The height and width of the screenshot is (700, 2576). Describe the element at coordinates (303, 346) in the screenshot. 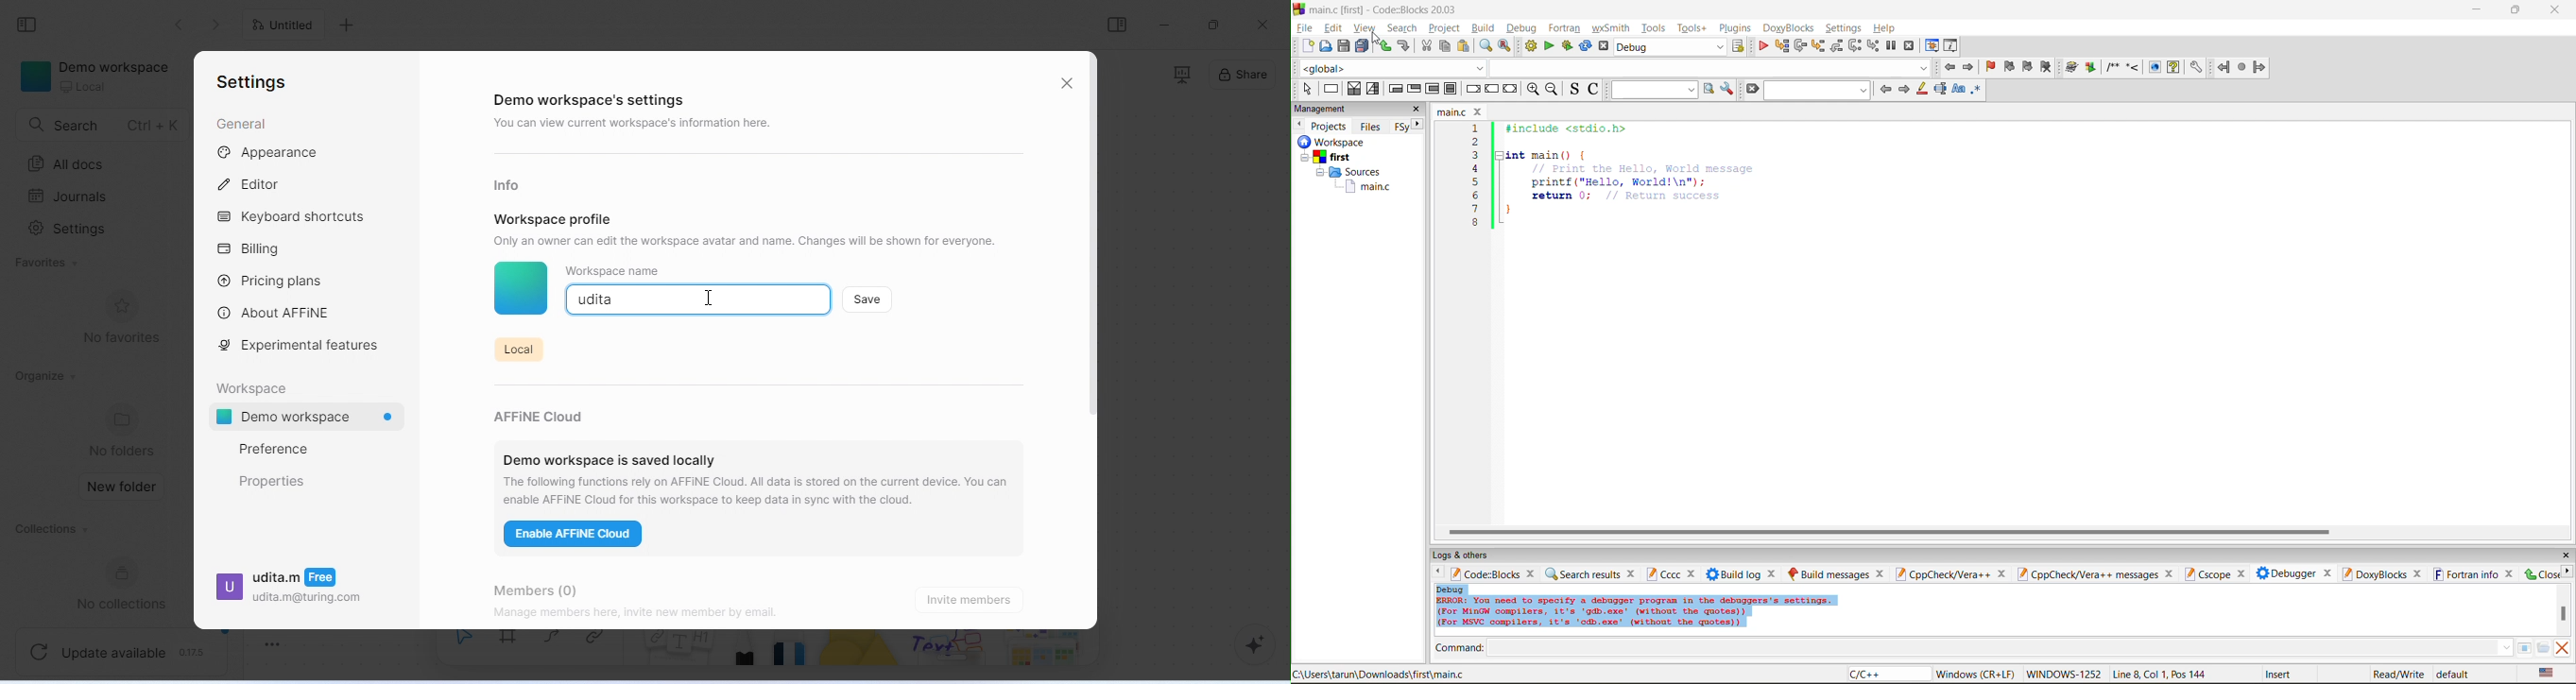

I see `experimental features` at that location.